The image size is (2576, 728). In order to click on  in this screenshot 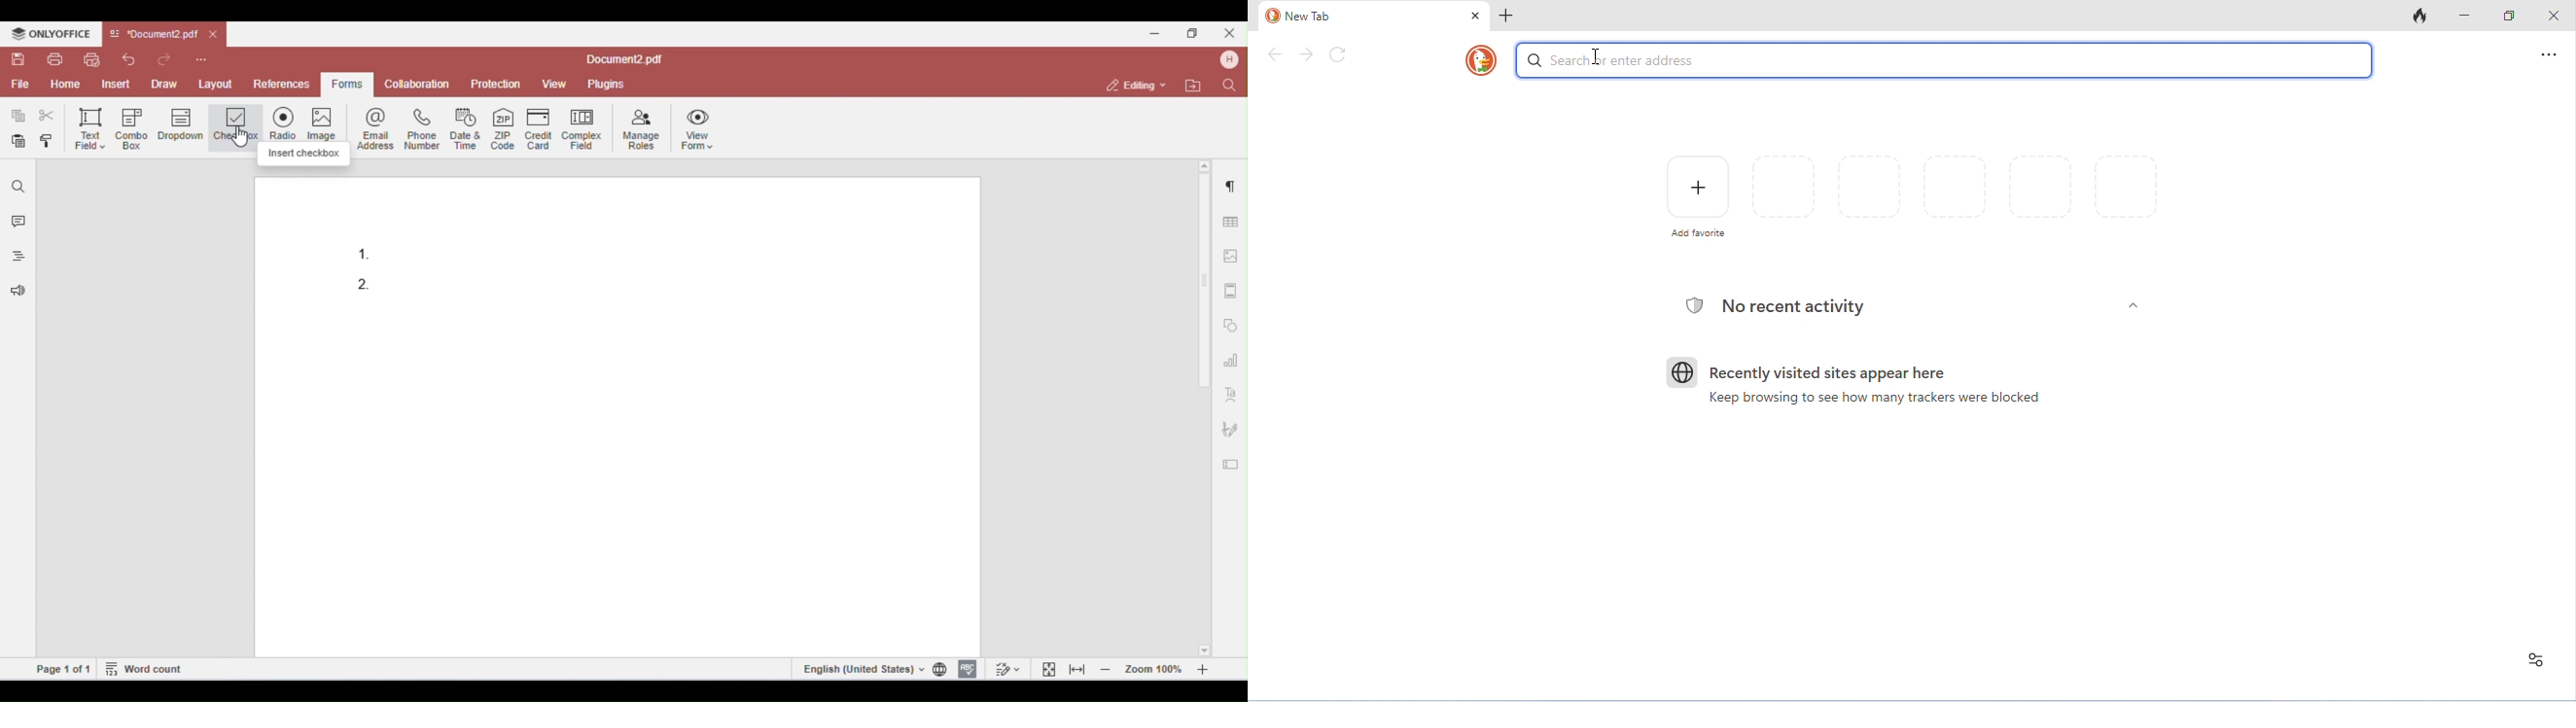, I will do `click(2131, 306)`.